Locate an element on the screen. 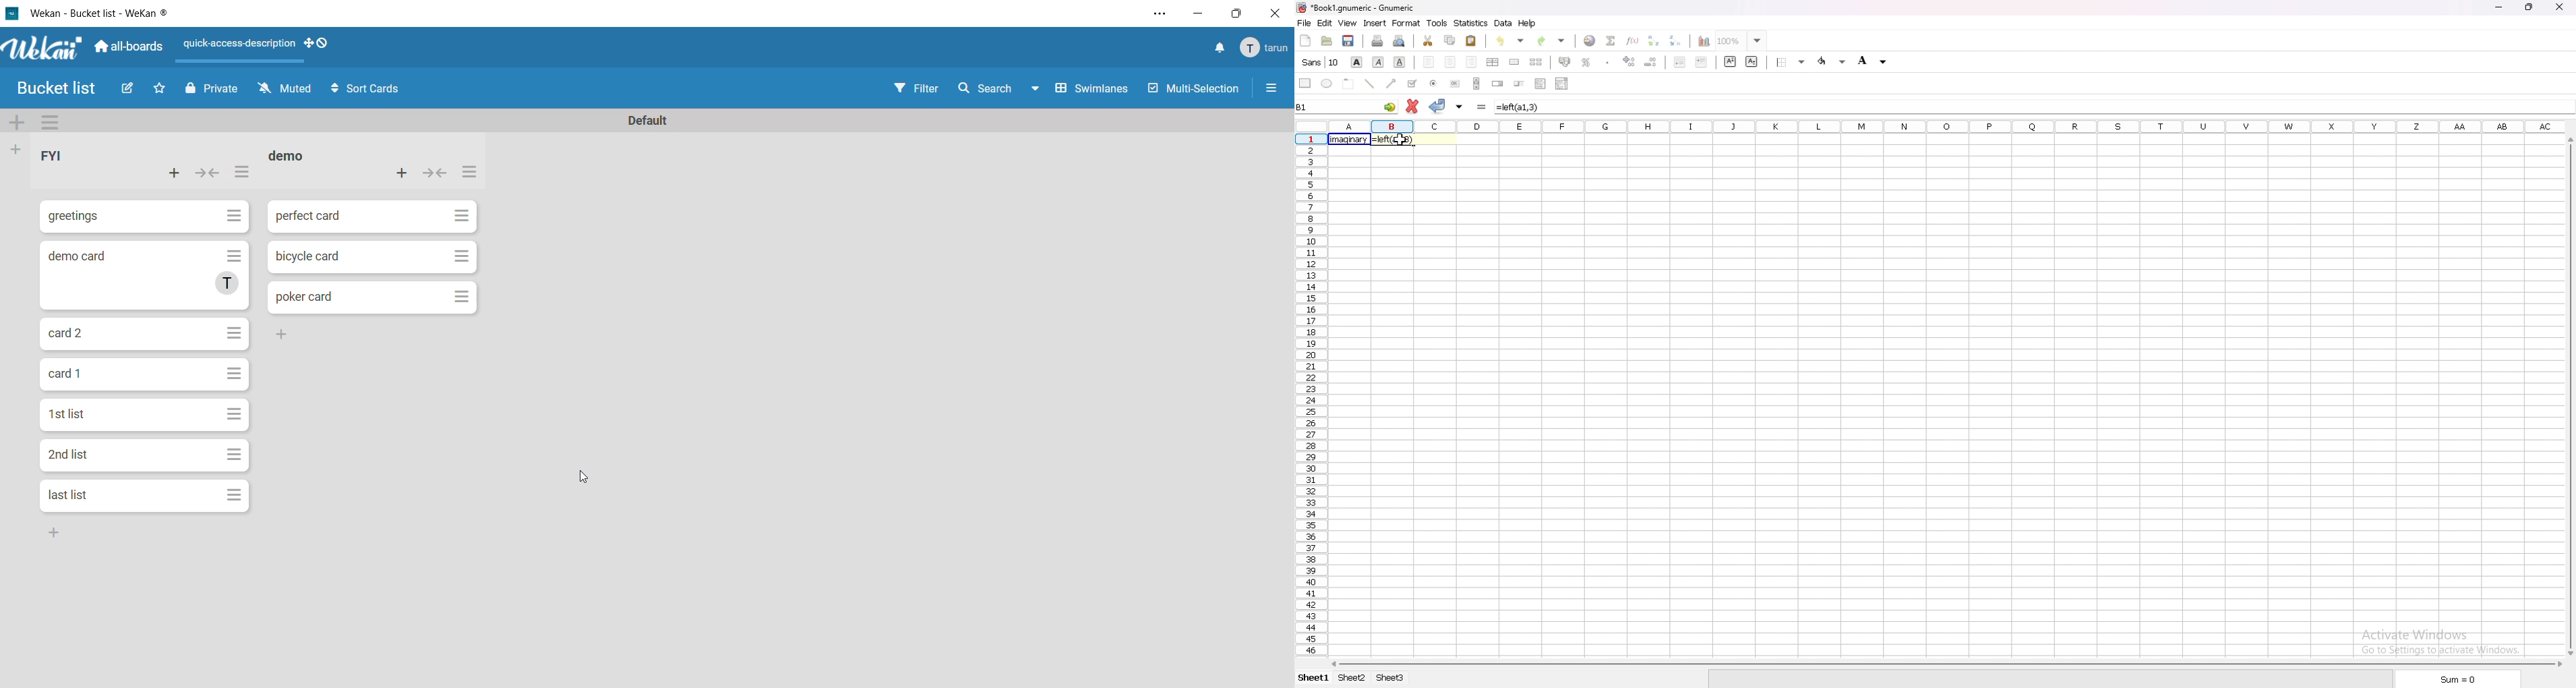 The height and width of the screenshot is (700, 2576). sheet 1 is located at coordinates (1315, 678).